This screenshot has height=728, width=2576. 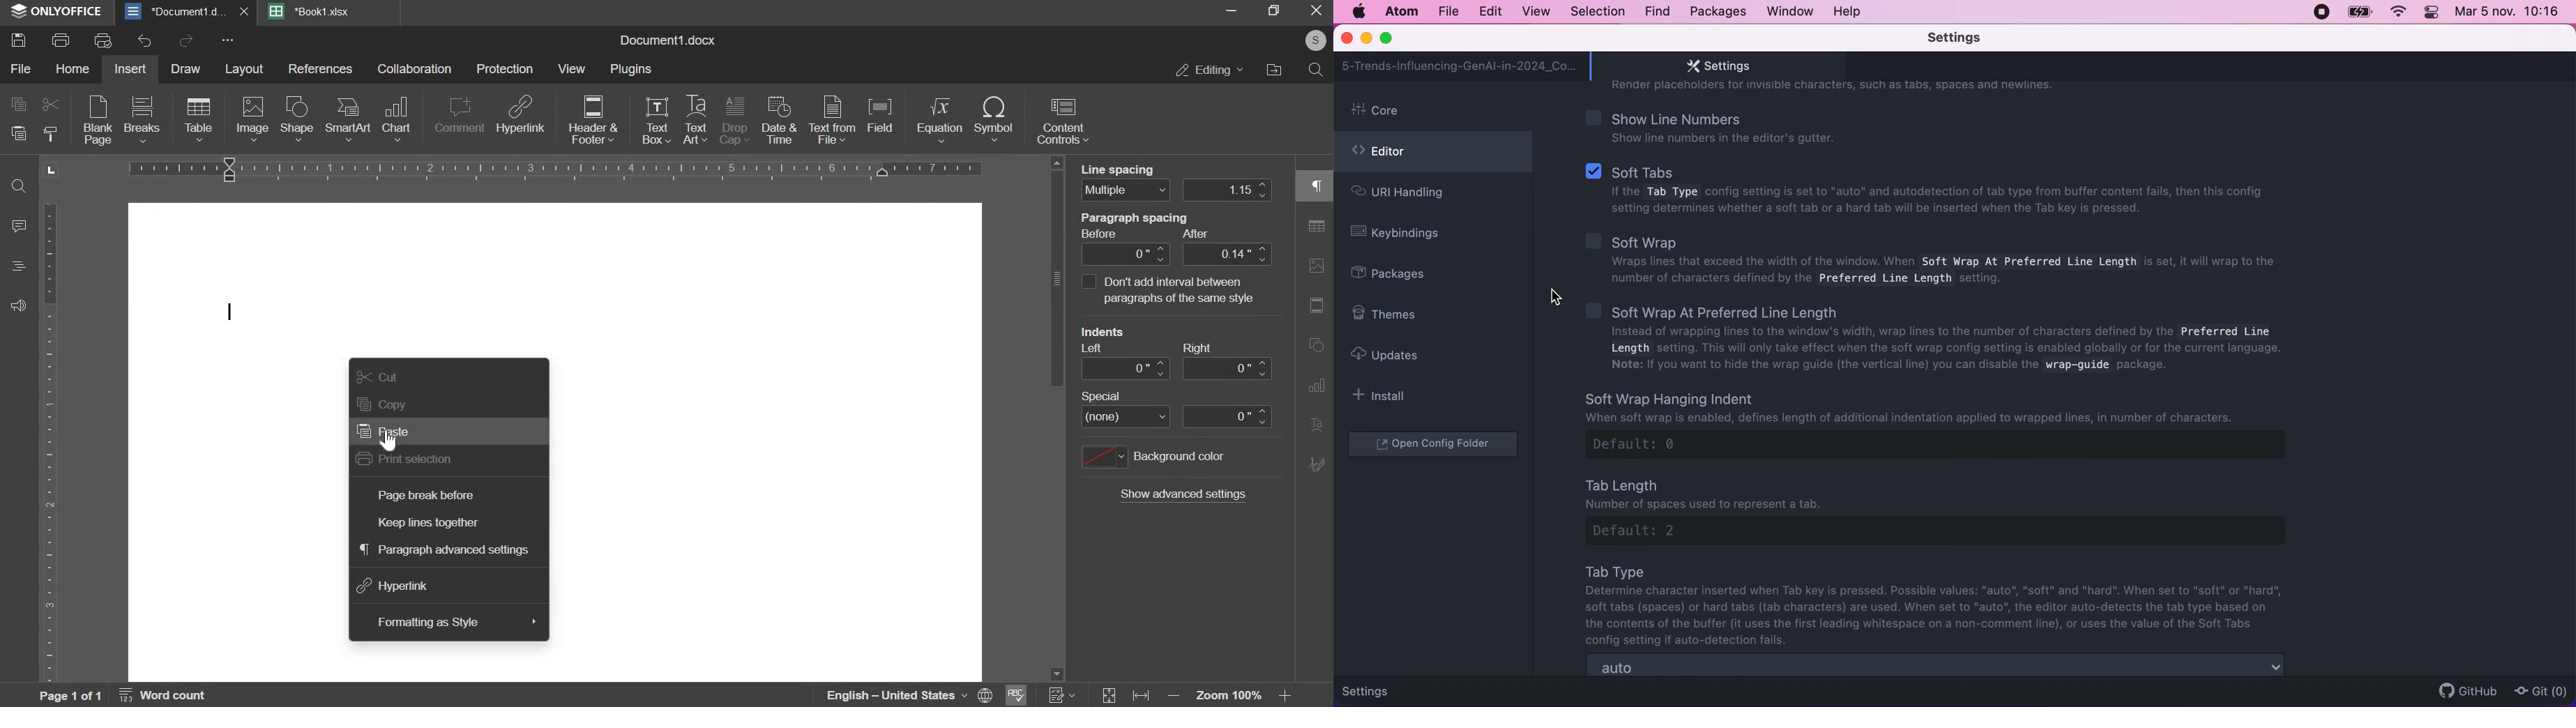 I want to click on tab length, so click(x=1950, y=509).